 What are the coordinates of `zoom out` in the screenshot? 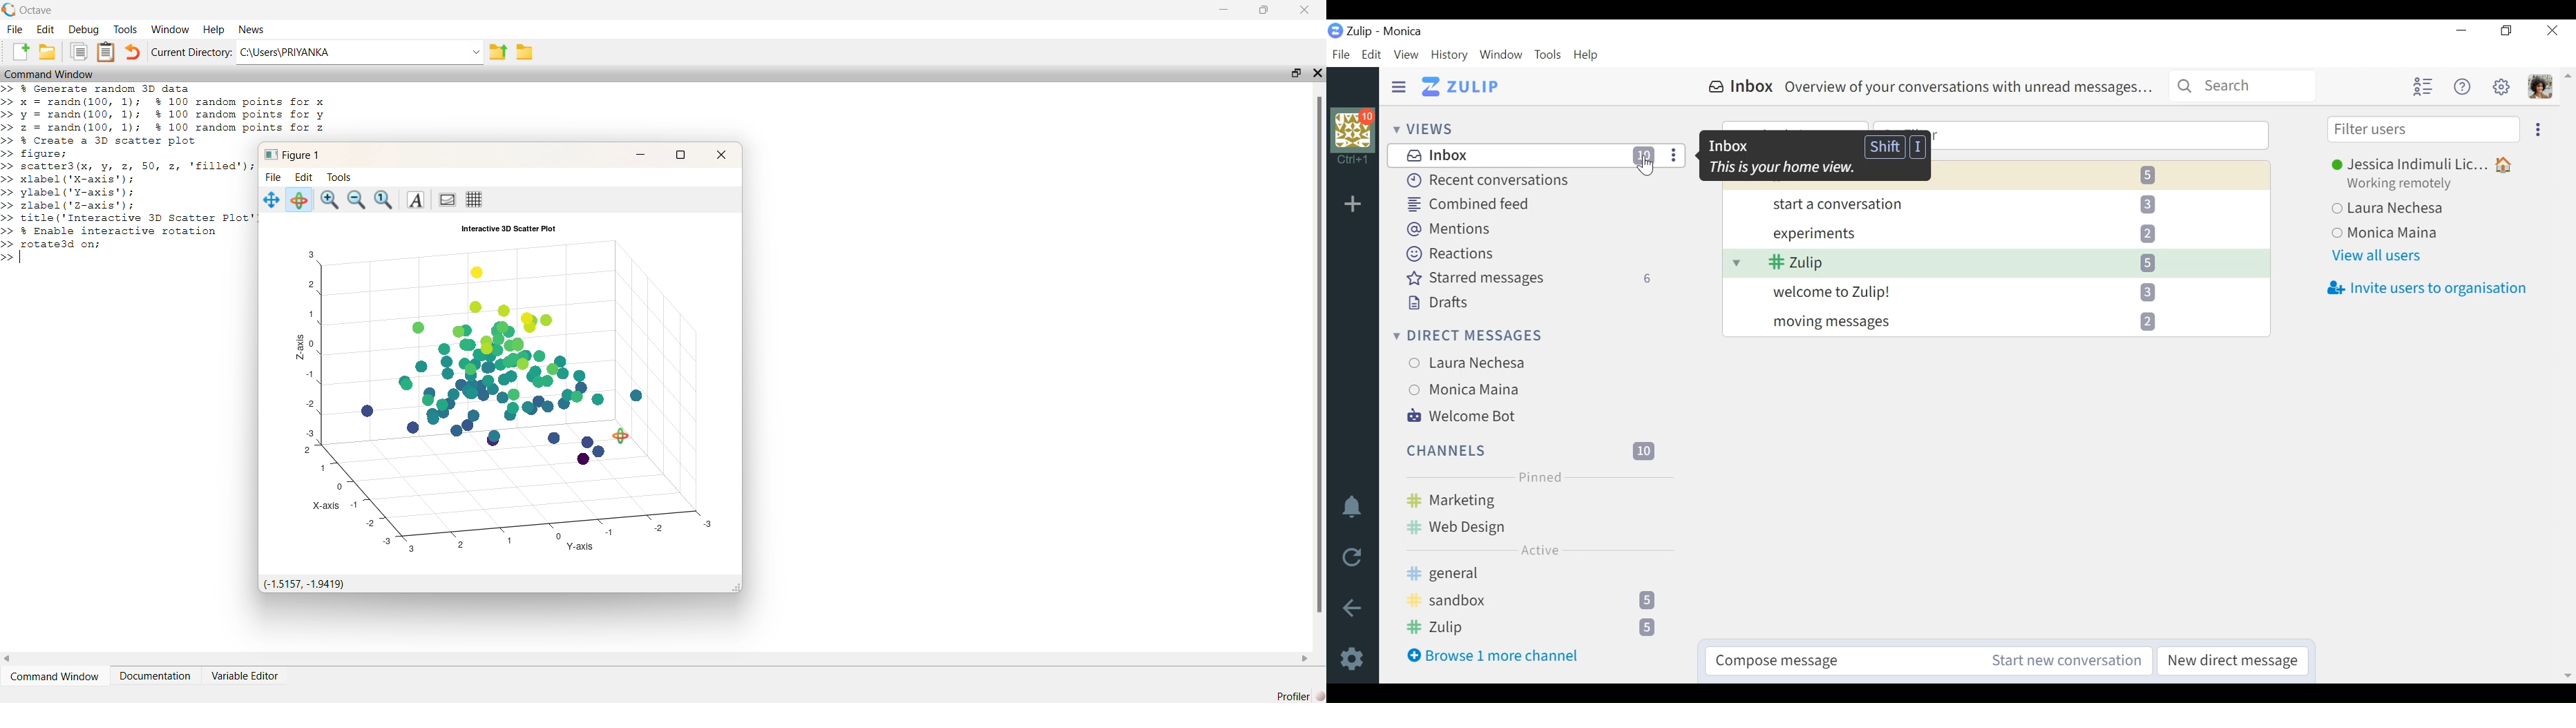 It's located at (358, 201).